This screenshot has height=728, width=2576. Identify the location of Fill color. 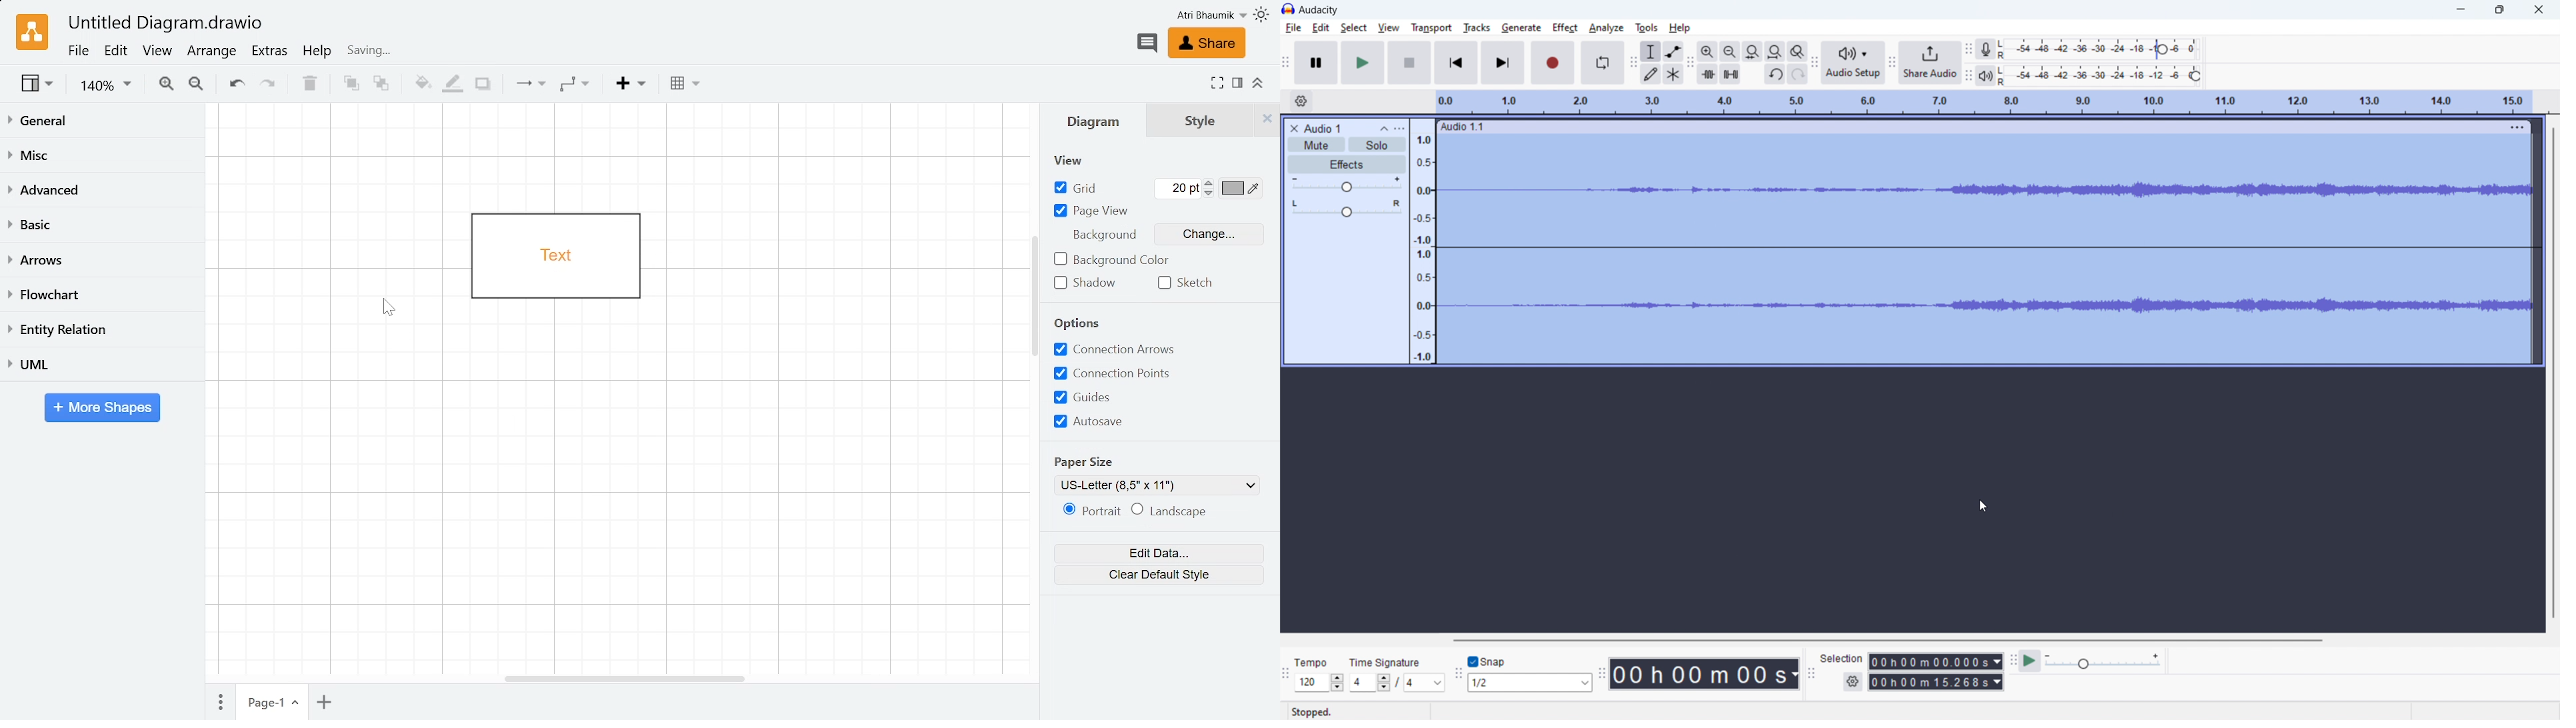
(419, 84).